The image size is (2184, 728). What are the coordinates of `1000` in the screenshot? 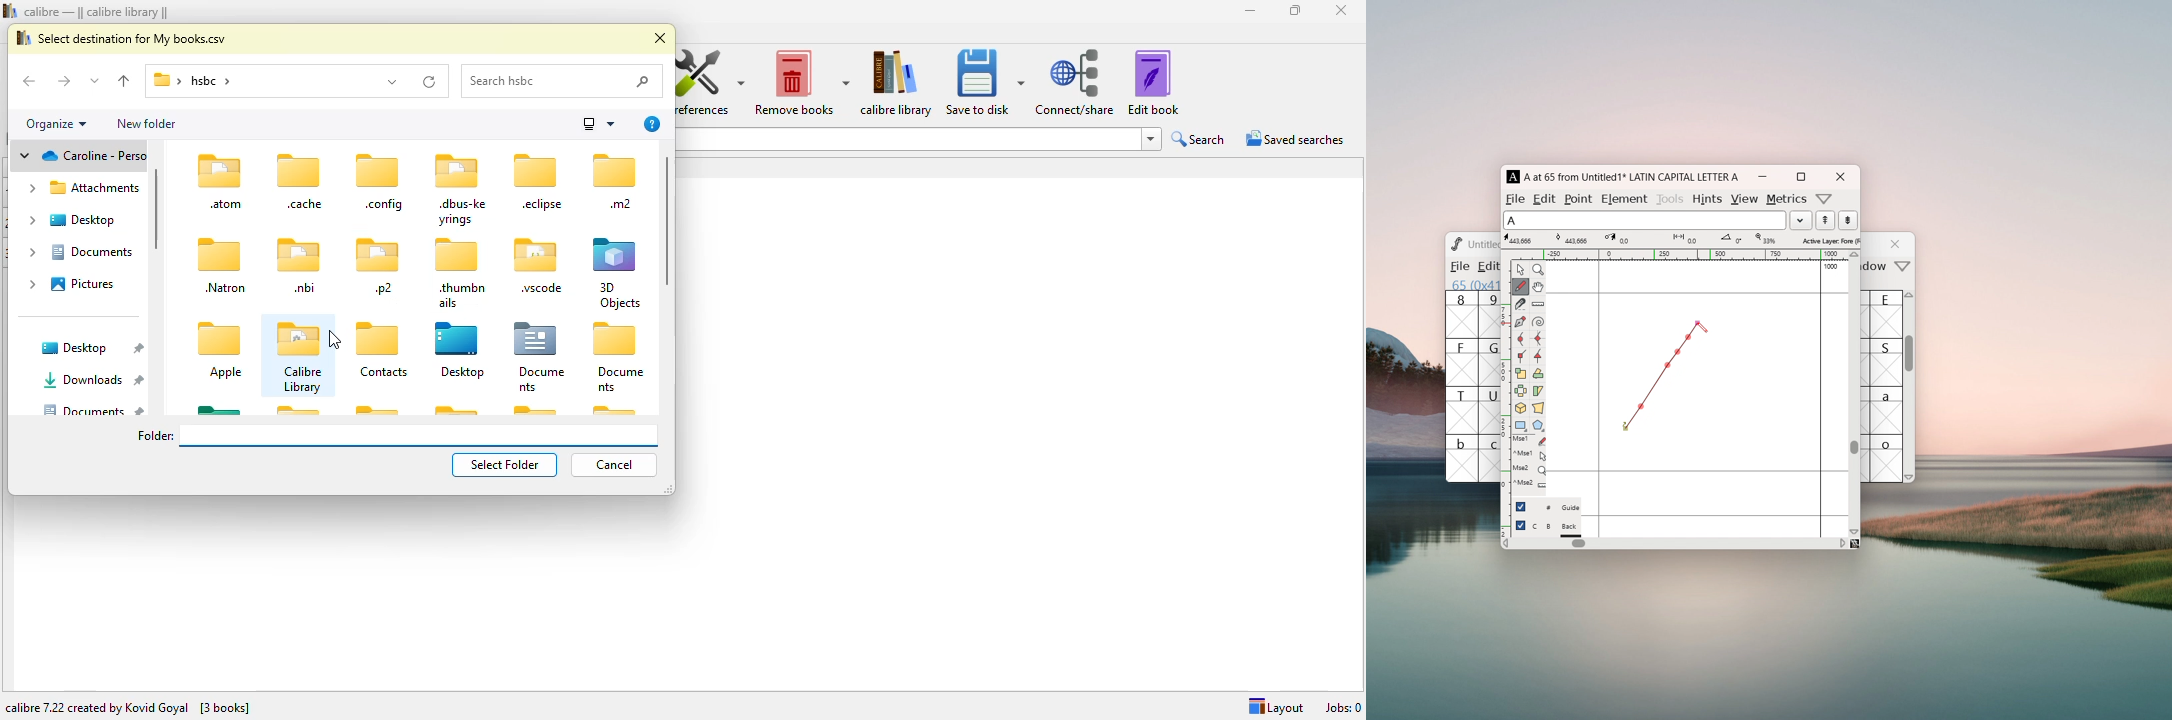 It's located at (1833, 267).